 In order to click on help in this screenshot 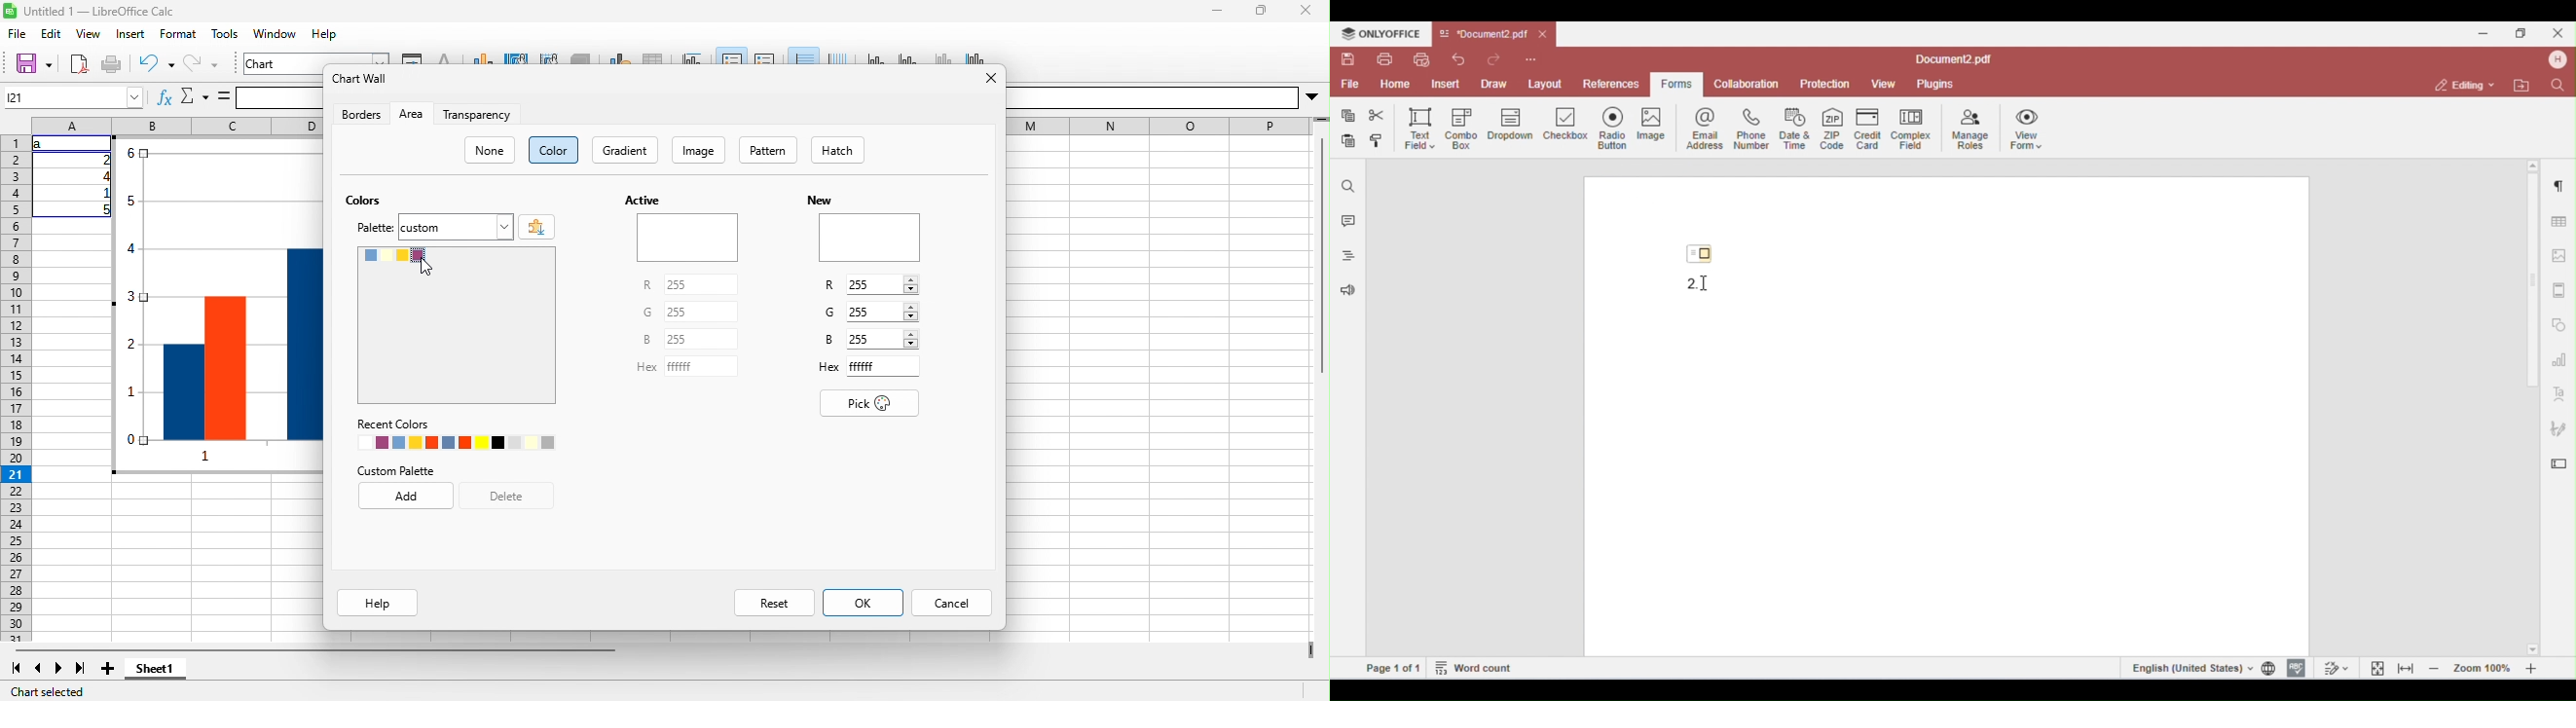, I will do `click(324, 33)`.